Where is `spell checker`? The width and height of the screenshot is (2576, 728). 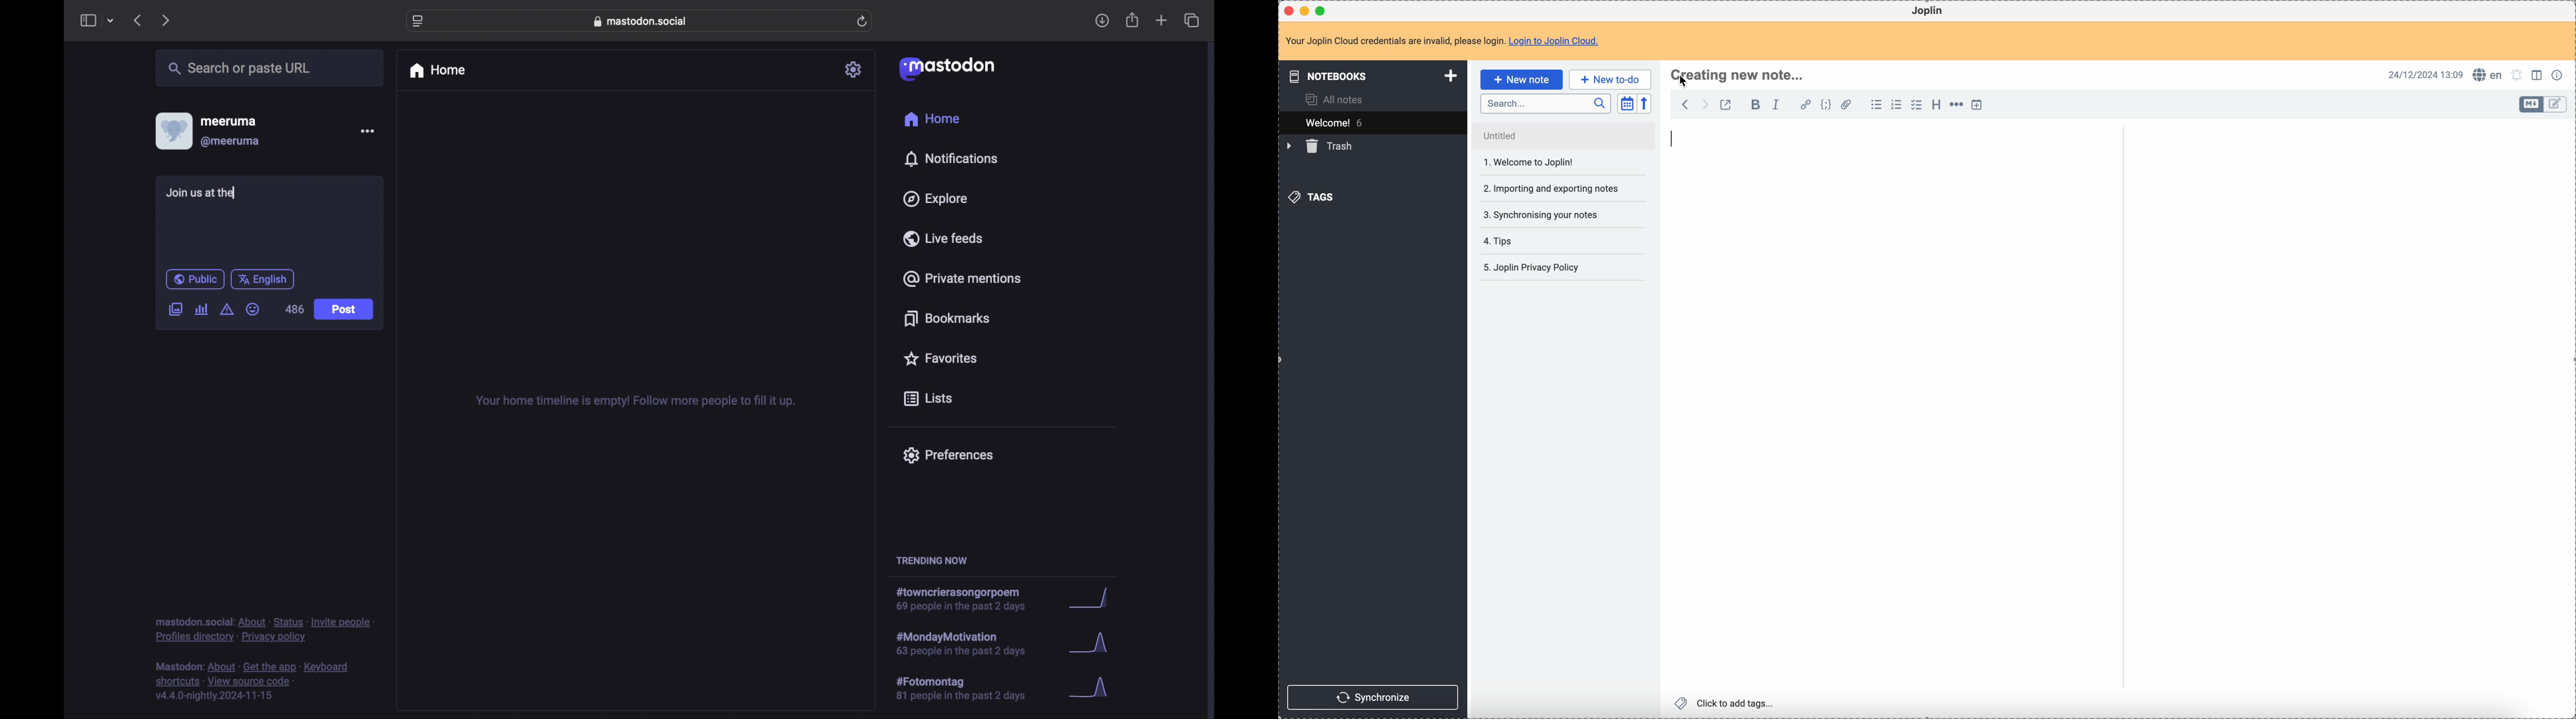
spell checker is located at coordinates (2491, 75).